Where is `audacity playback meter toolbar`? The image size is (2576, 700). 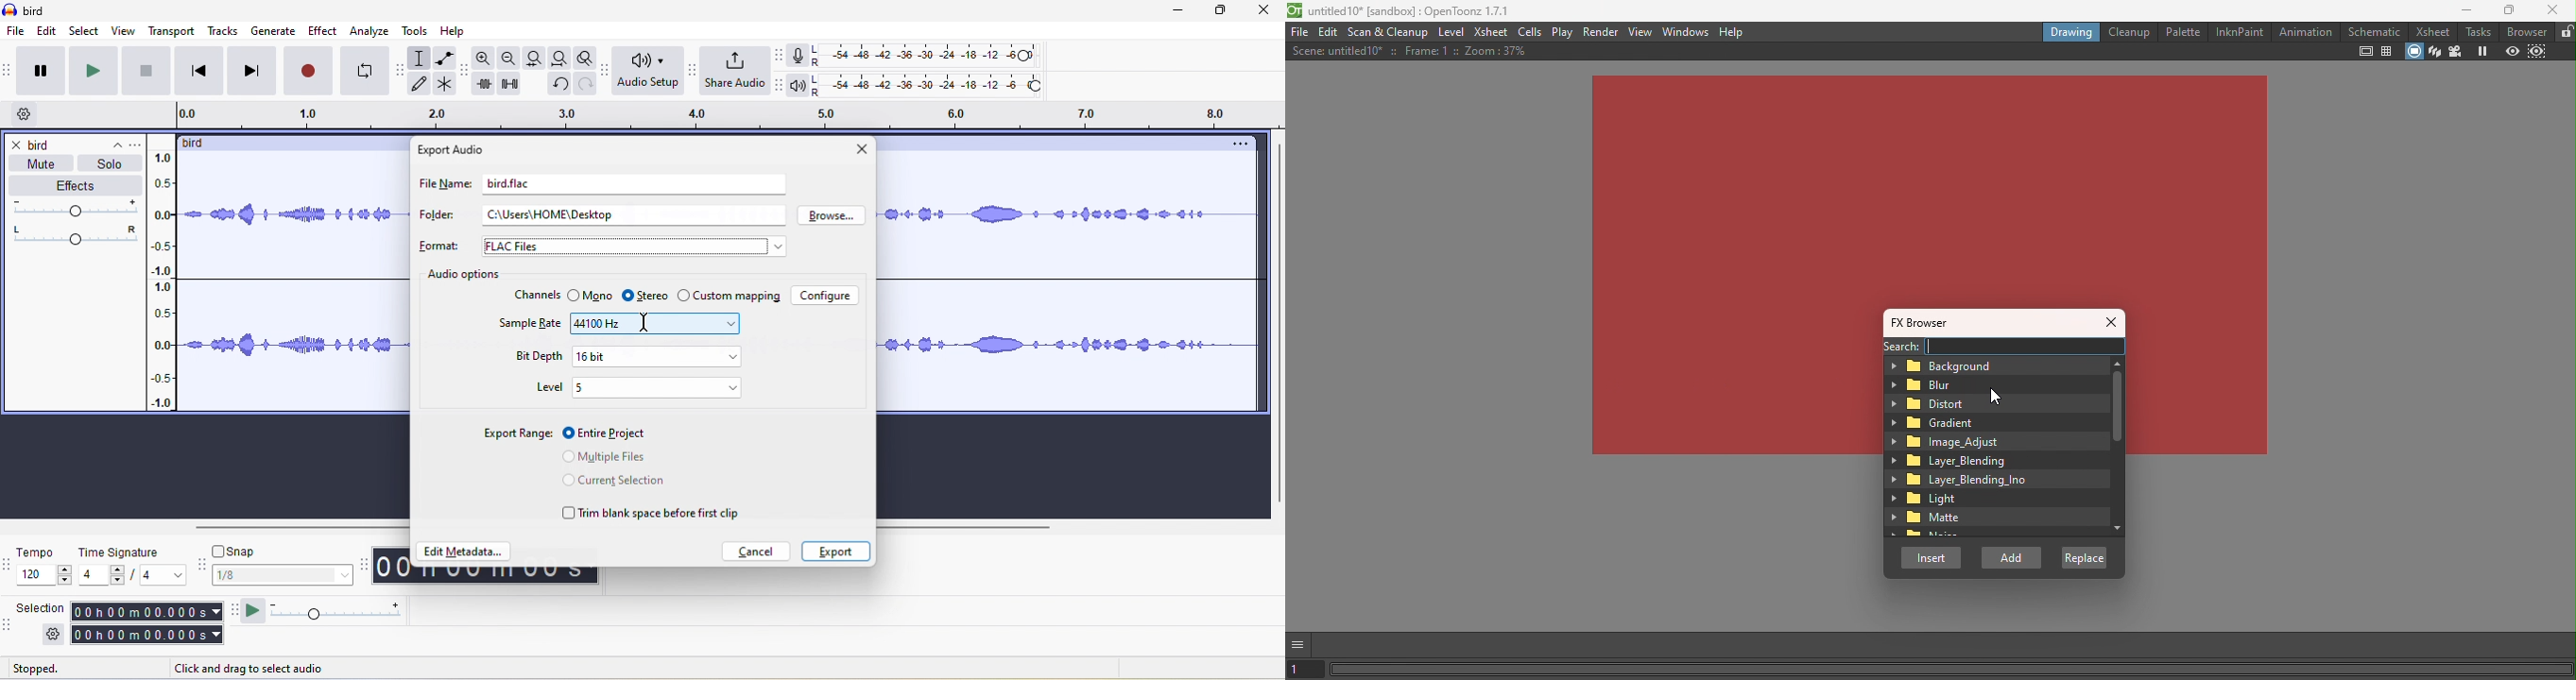
audacity playback meter toolbar is located at coordinates (778, 86).